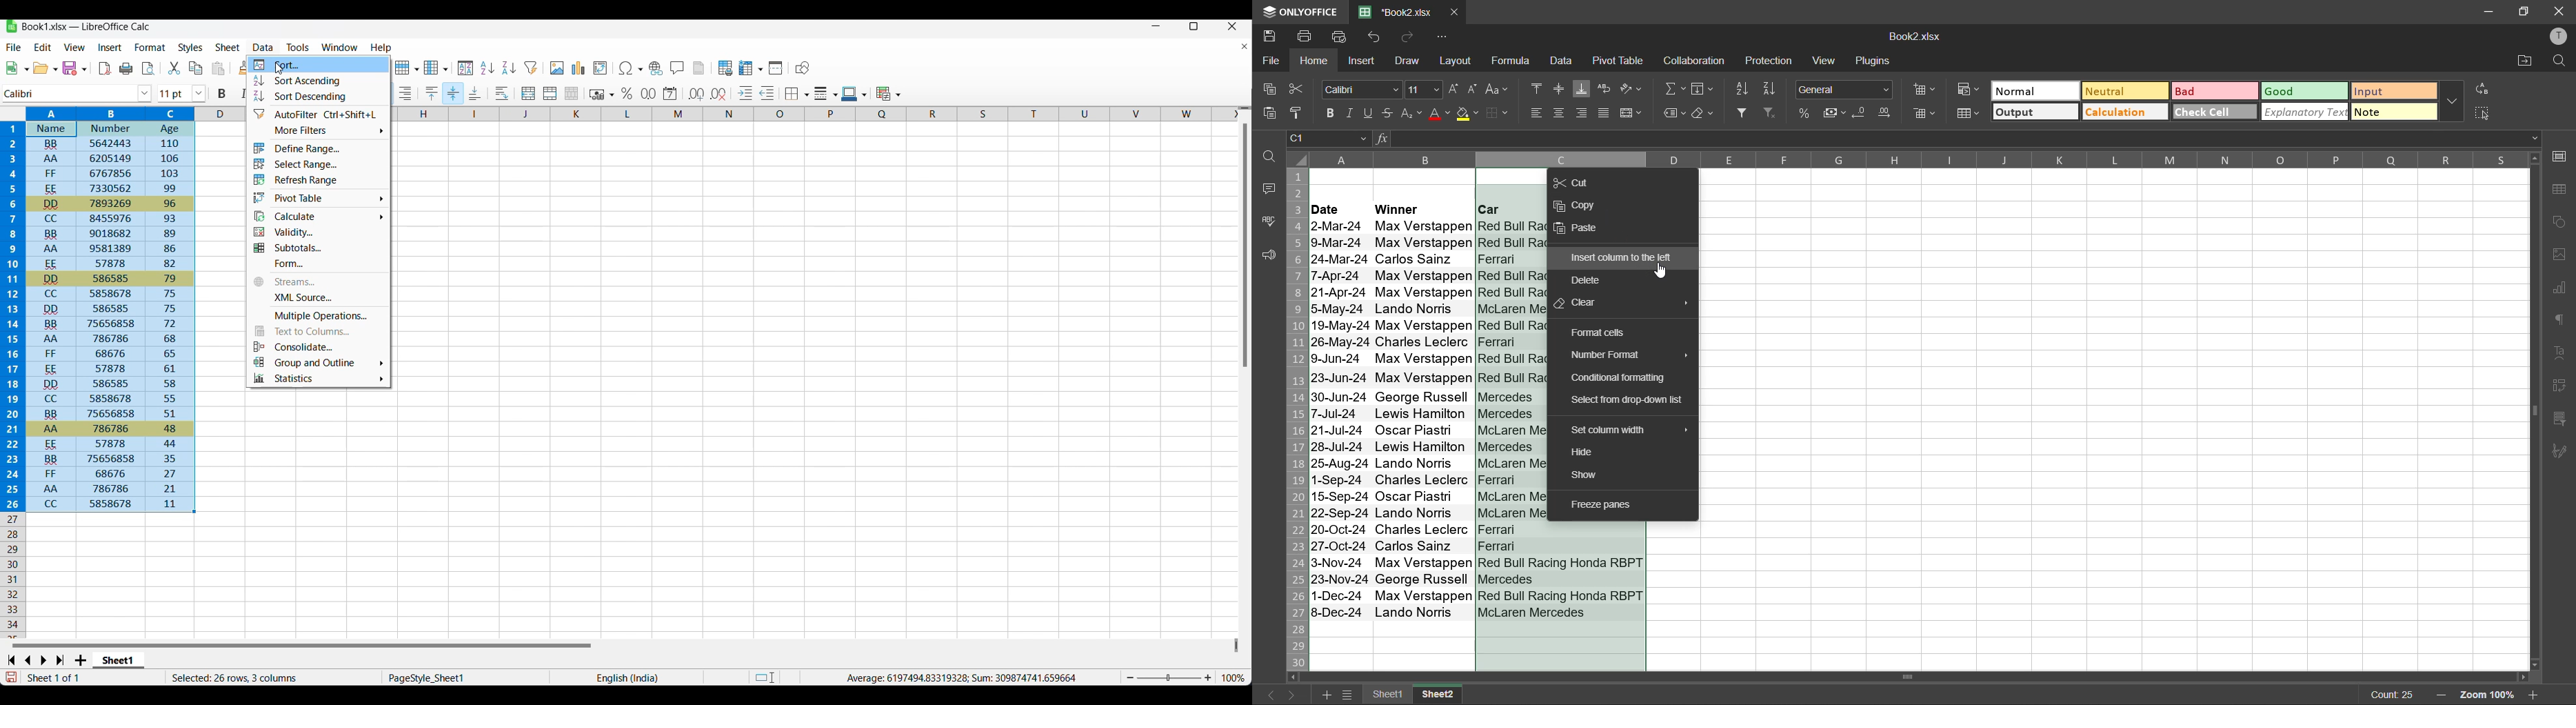  I want to click on Sheet menu, so click(228, 47).